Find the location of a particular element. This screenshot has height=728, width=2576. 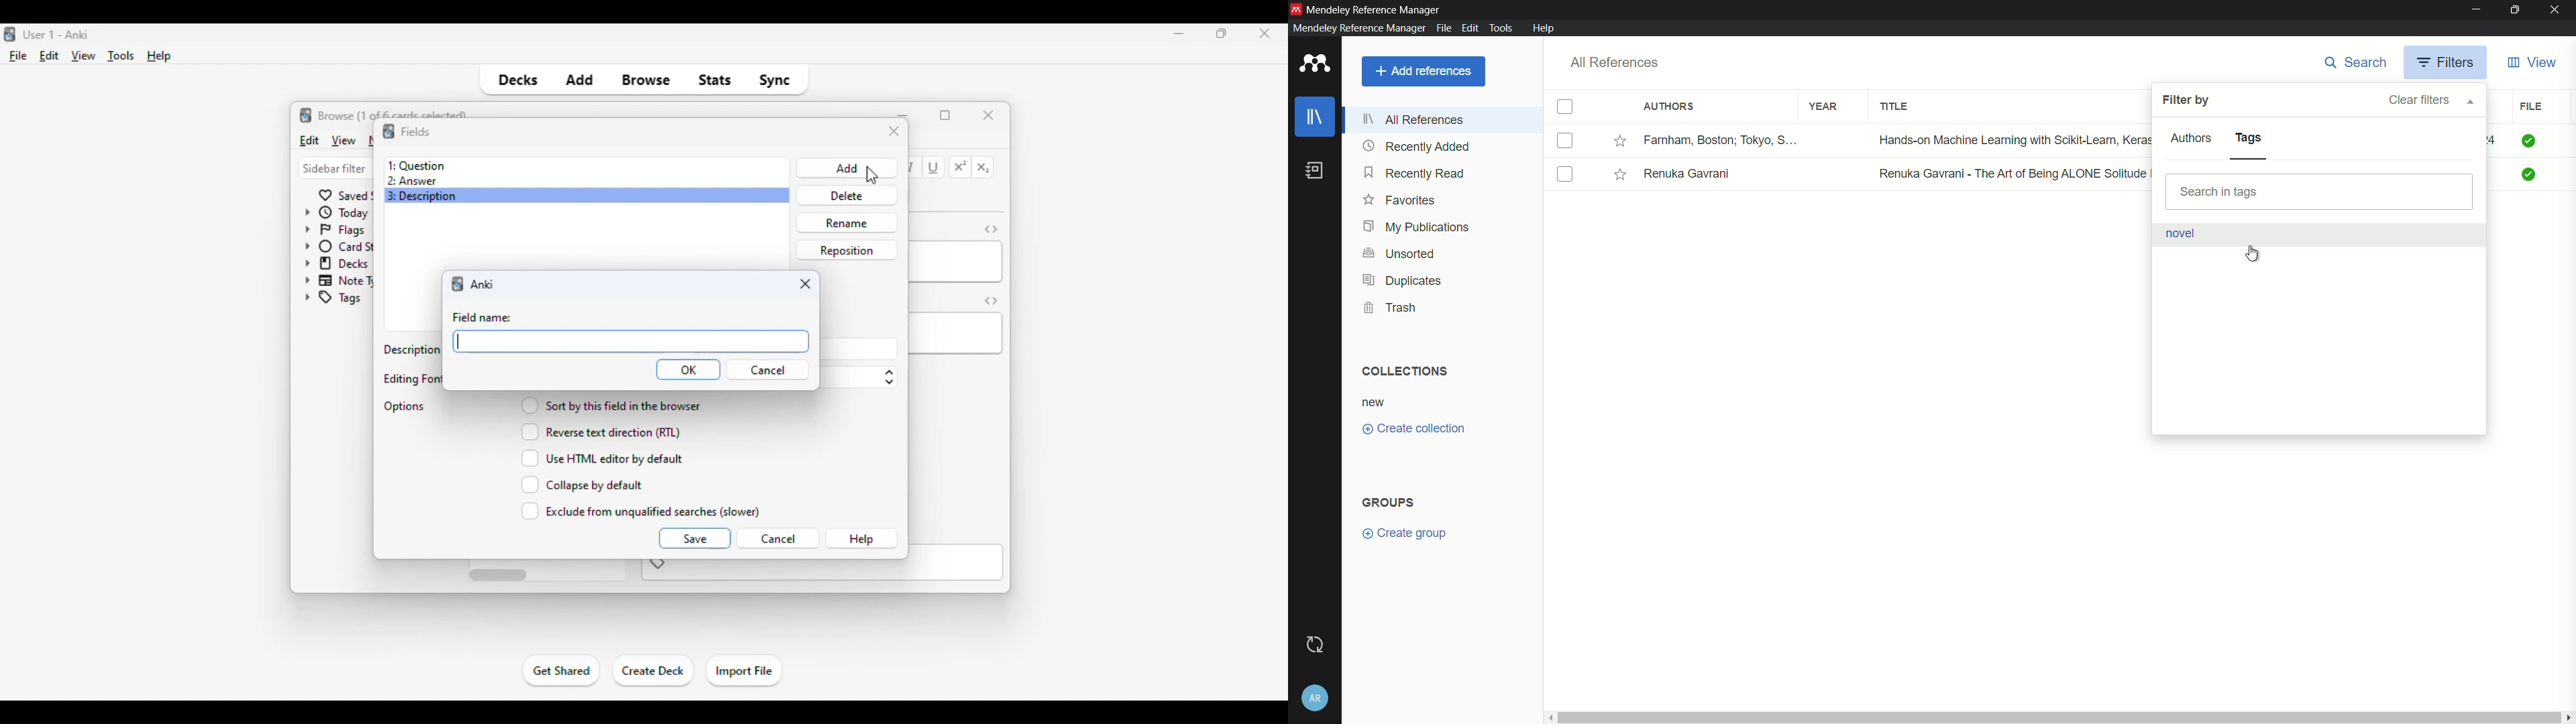

Checkmarks is located at coordinates (2530, 174).